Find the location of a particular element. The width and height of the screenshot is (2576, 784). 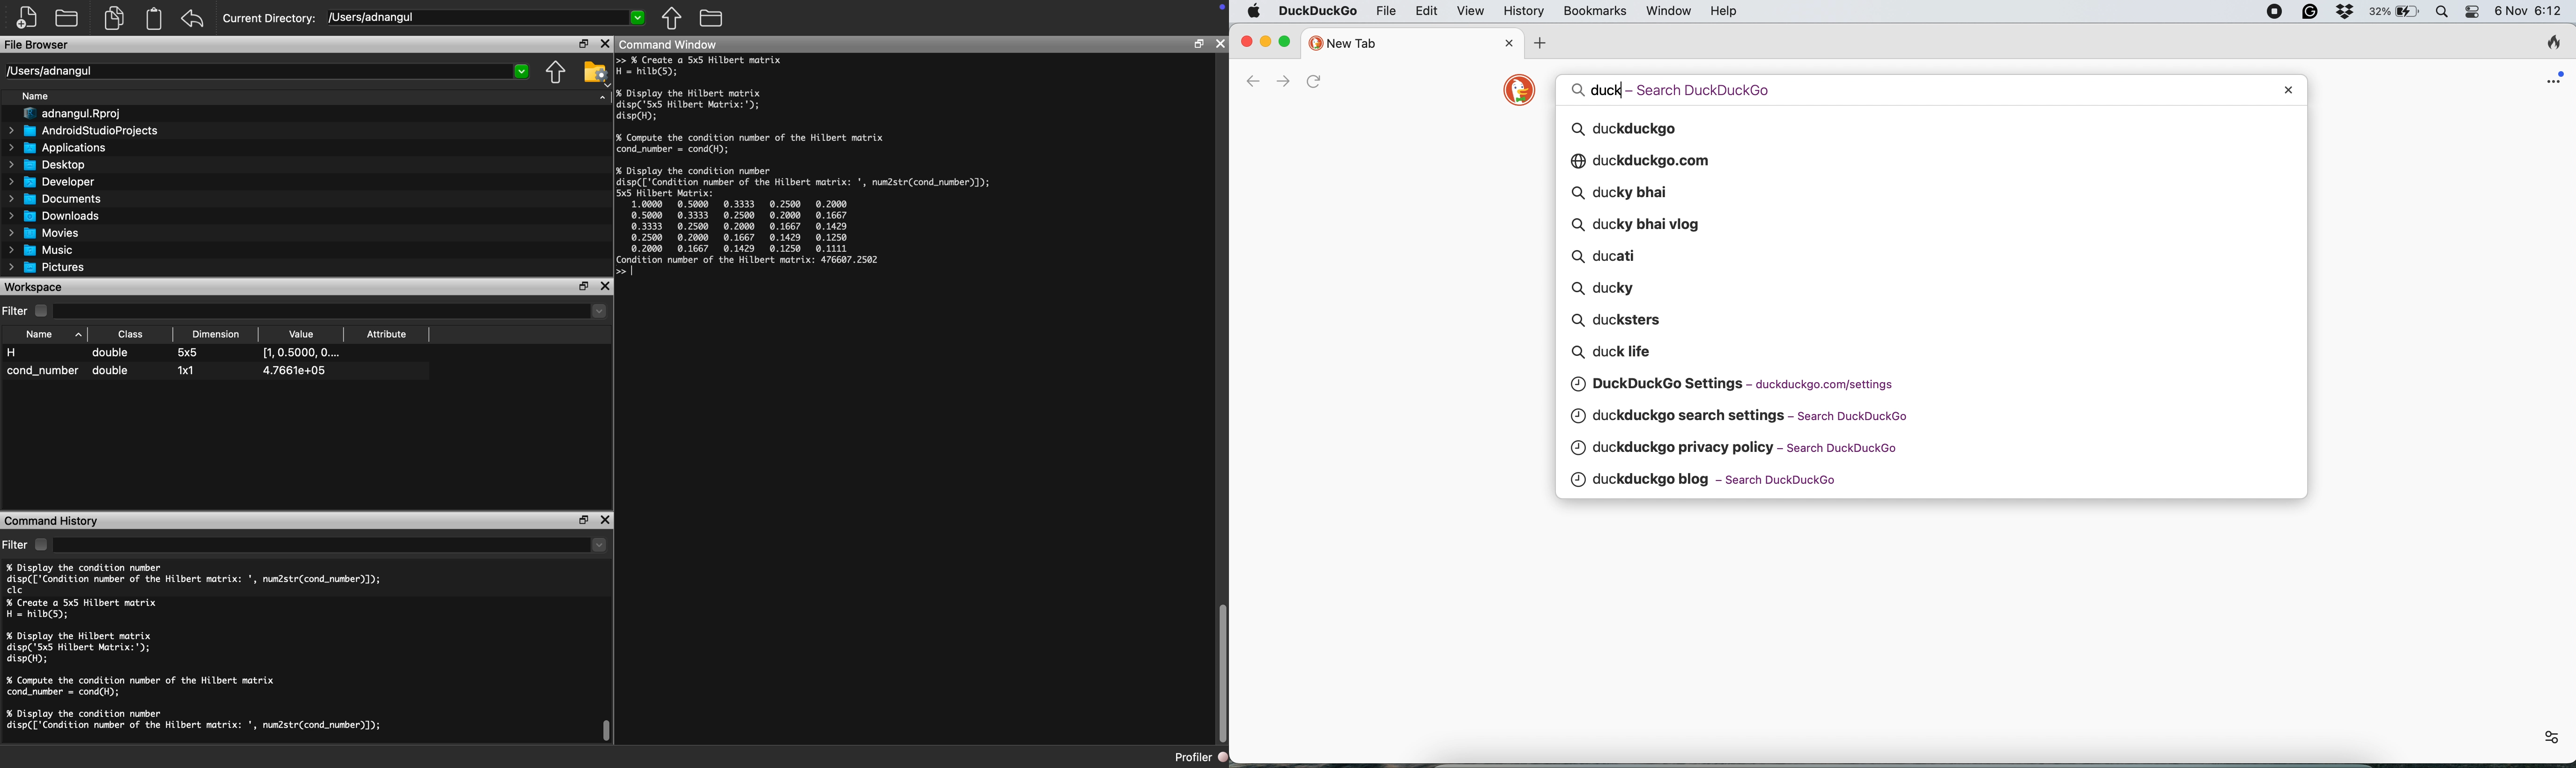

New File is located at coordinates (24, 19).